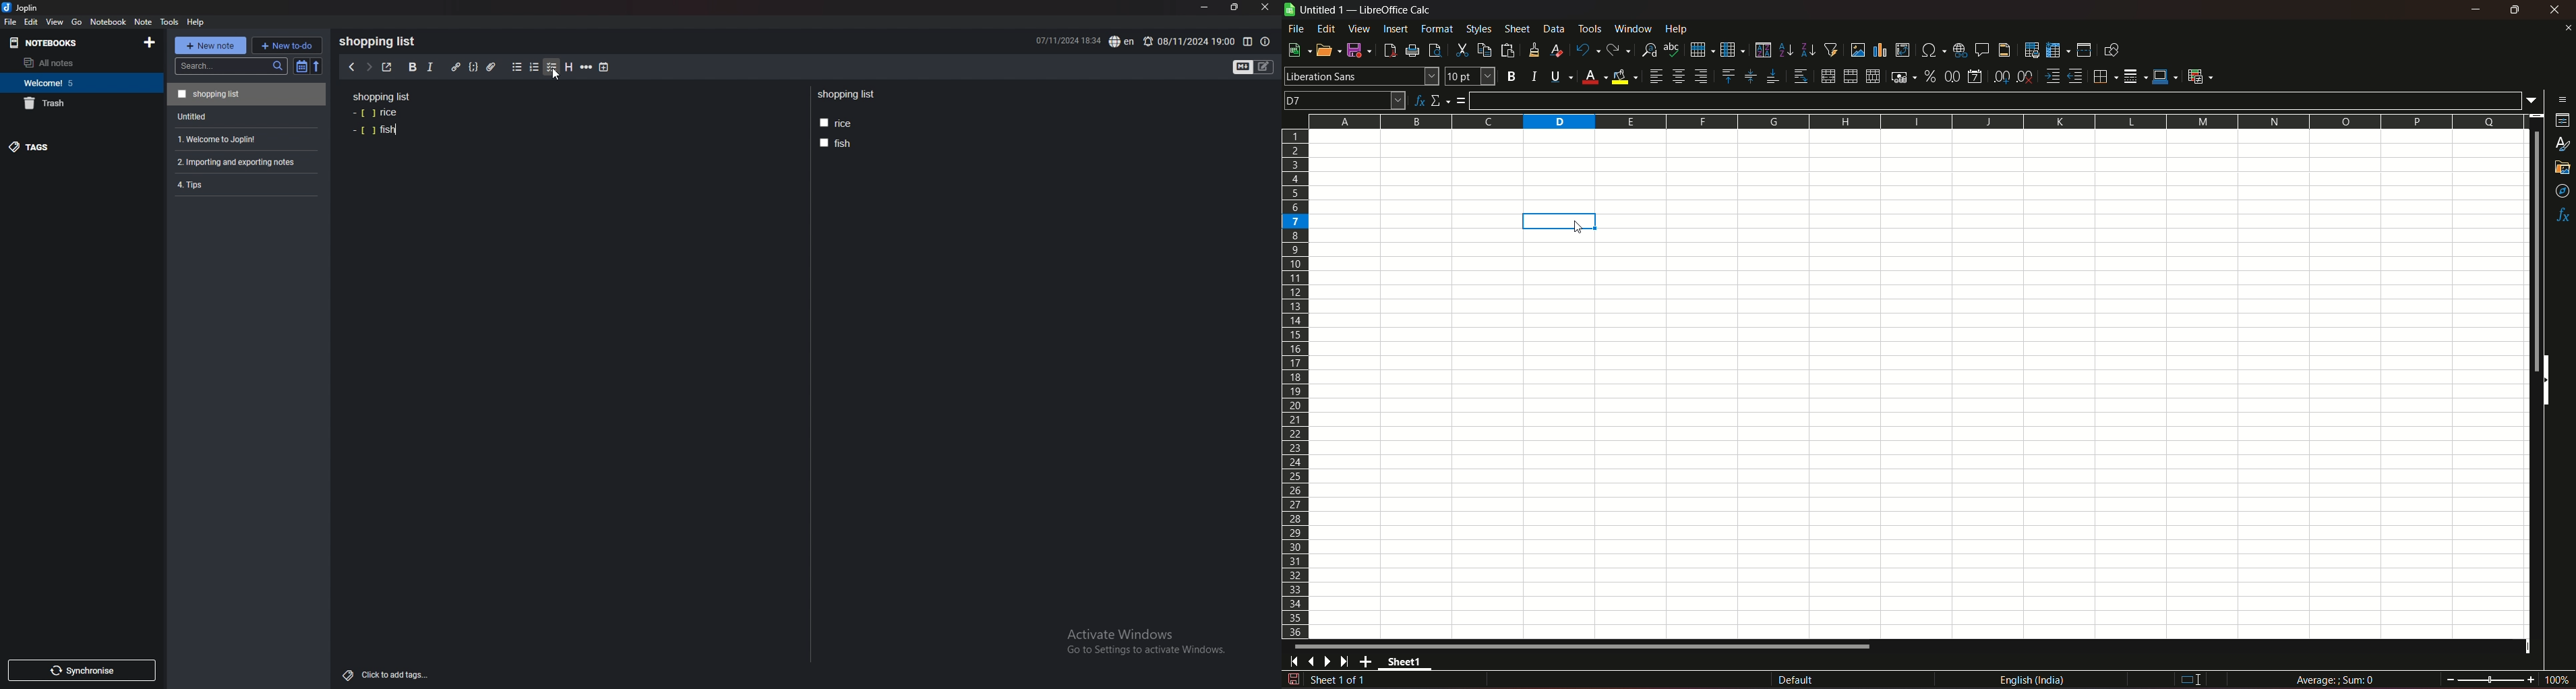 The width and height of the screenshot is (2576, 700). What do you see at coordinates (2535, 99) in the screenshot?
I see `expand formula bar` at bounding box center [2535, 99].